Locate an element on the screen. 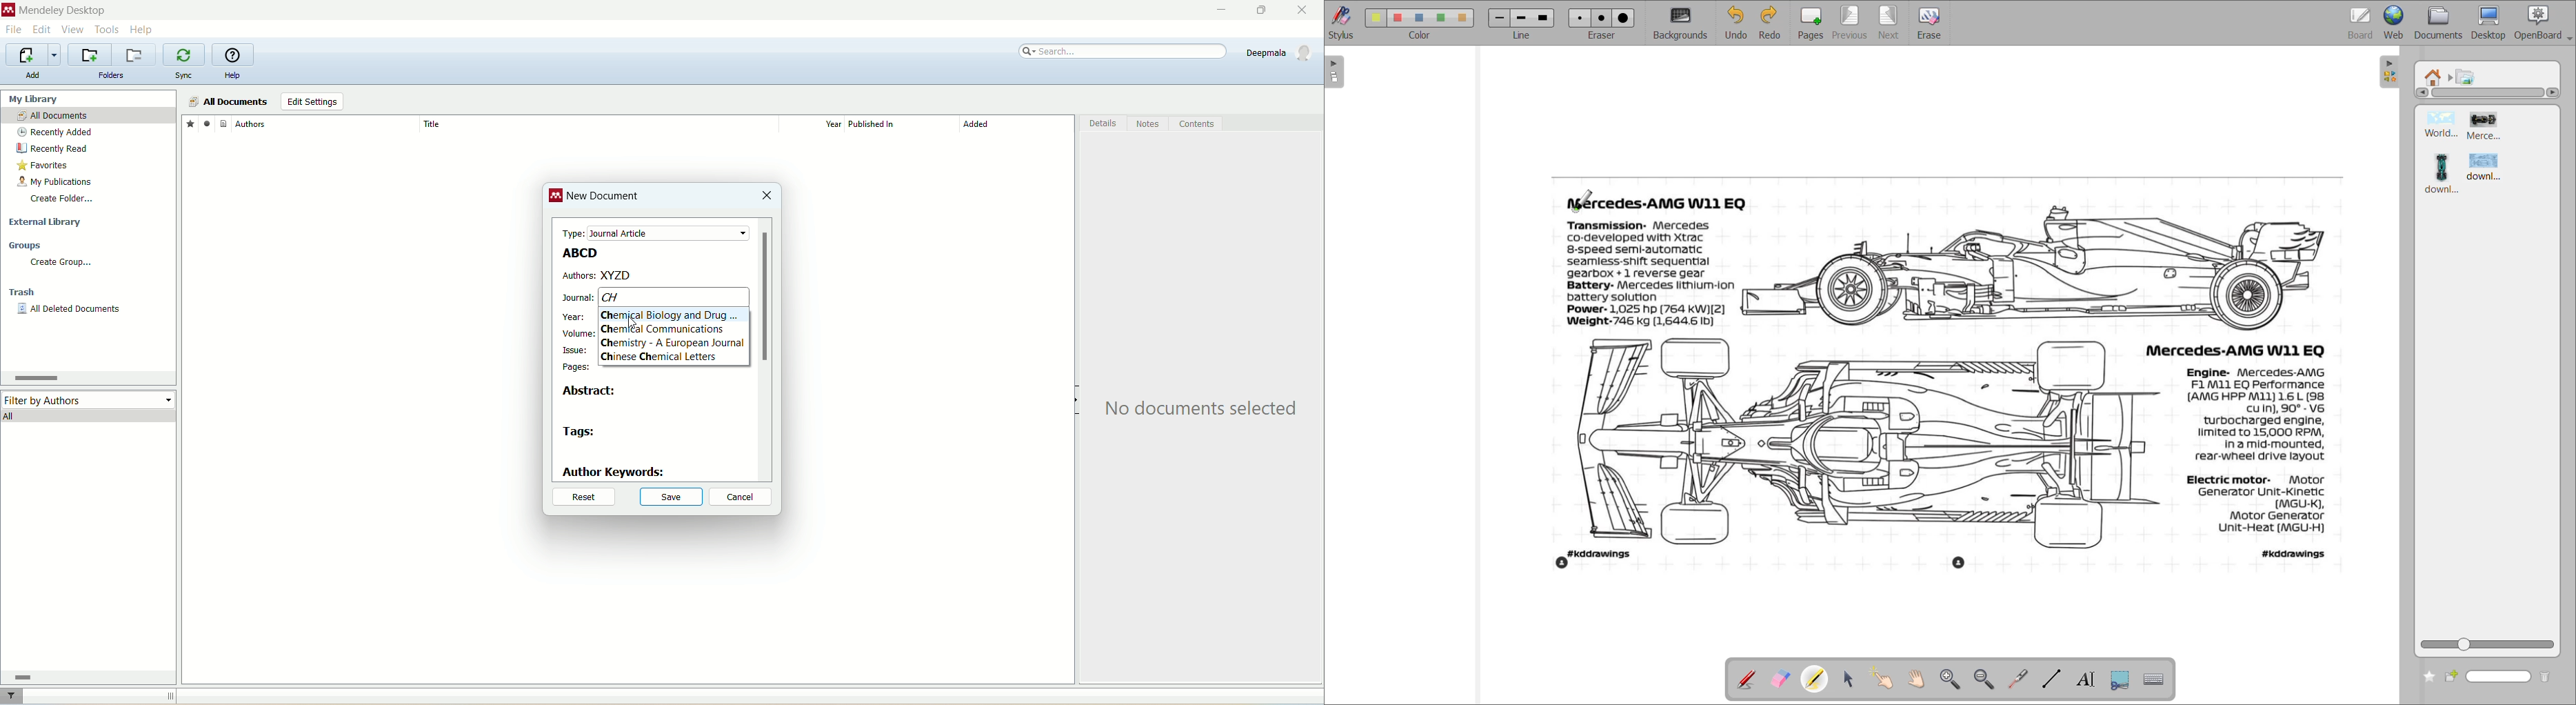  all deleted is located at coordinates (70, 310).